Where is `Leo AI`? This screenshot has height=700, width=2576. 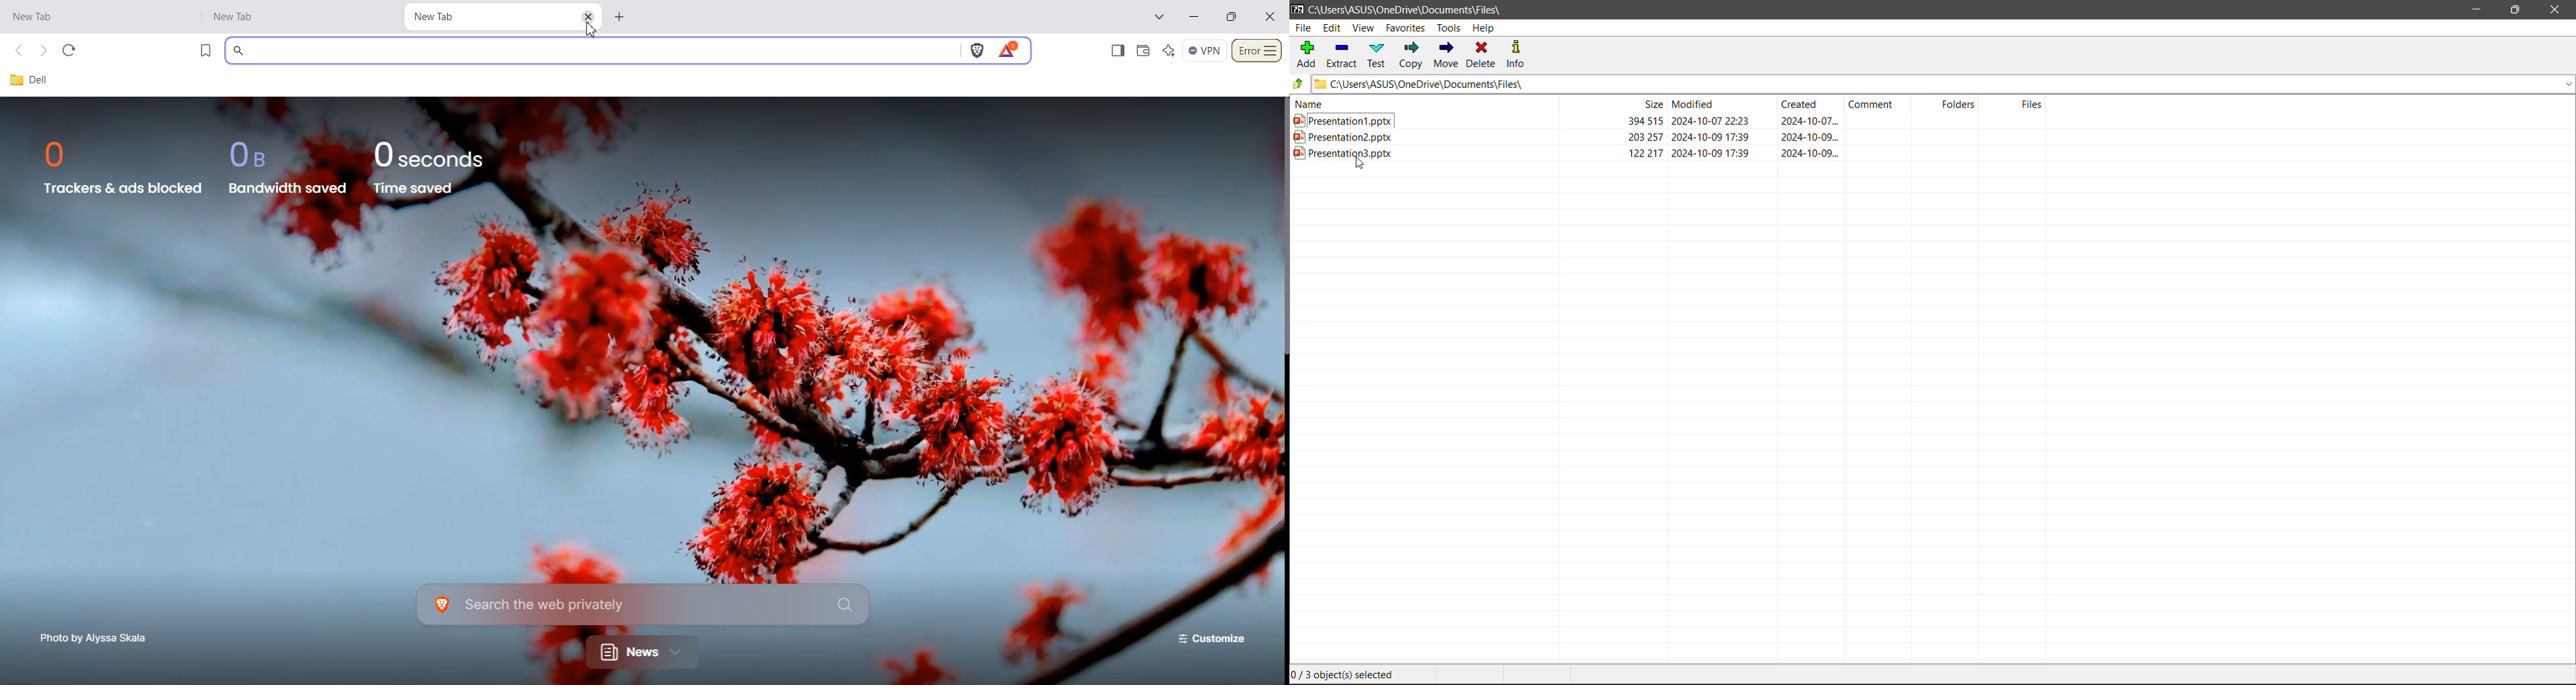 Leo AI is located at coordinates (1169, 51).